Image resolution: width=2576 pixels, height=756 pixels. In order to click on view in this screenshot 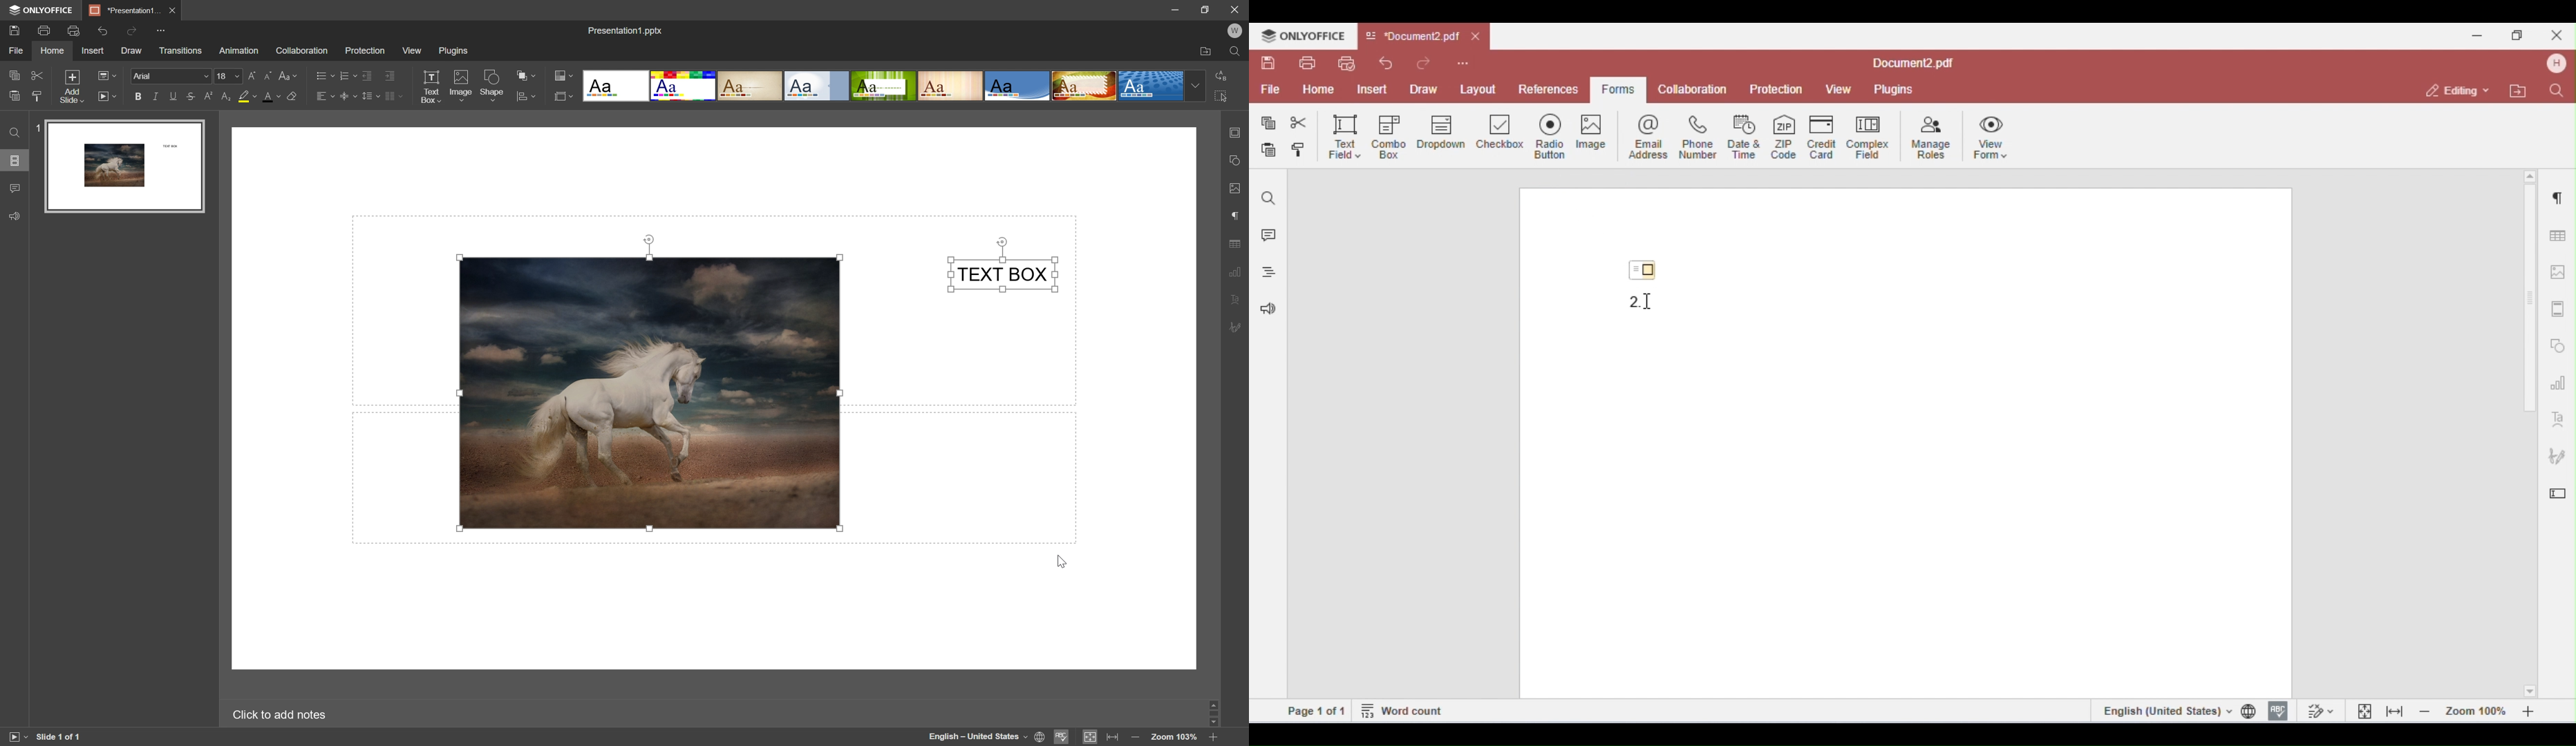, I will do `click(411, 50)`.